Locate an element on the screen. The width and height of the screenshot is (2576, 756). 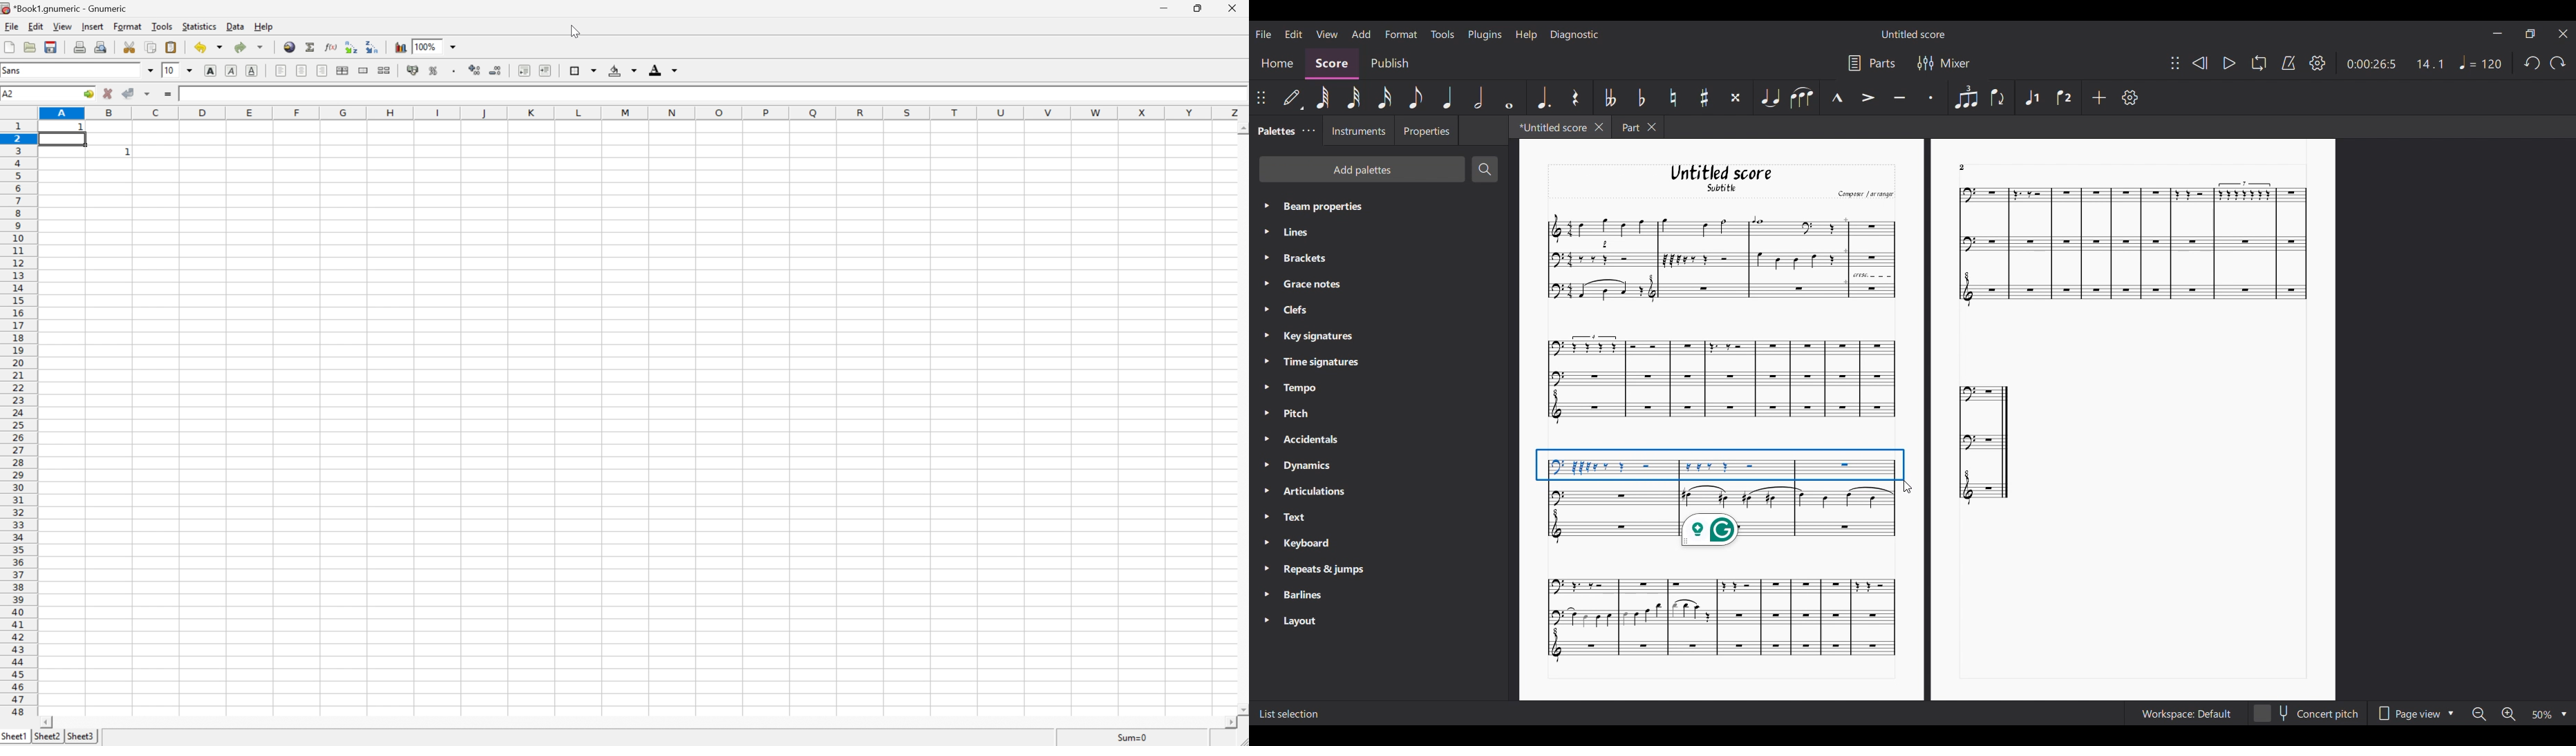
undo is located at coordinates (208, 47).